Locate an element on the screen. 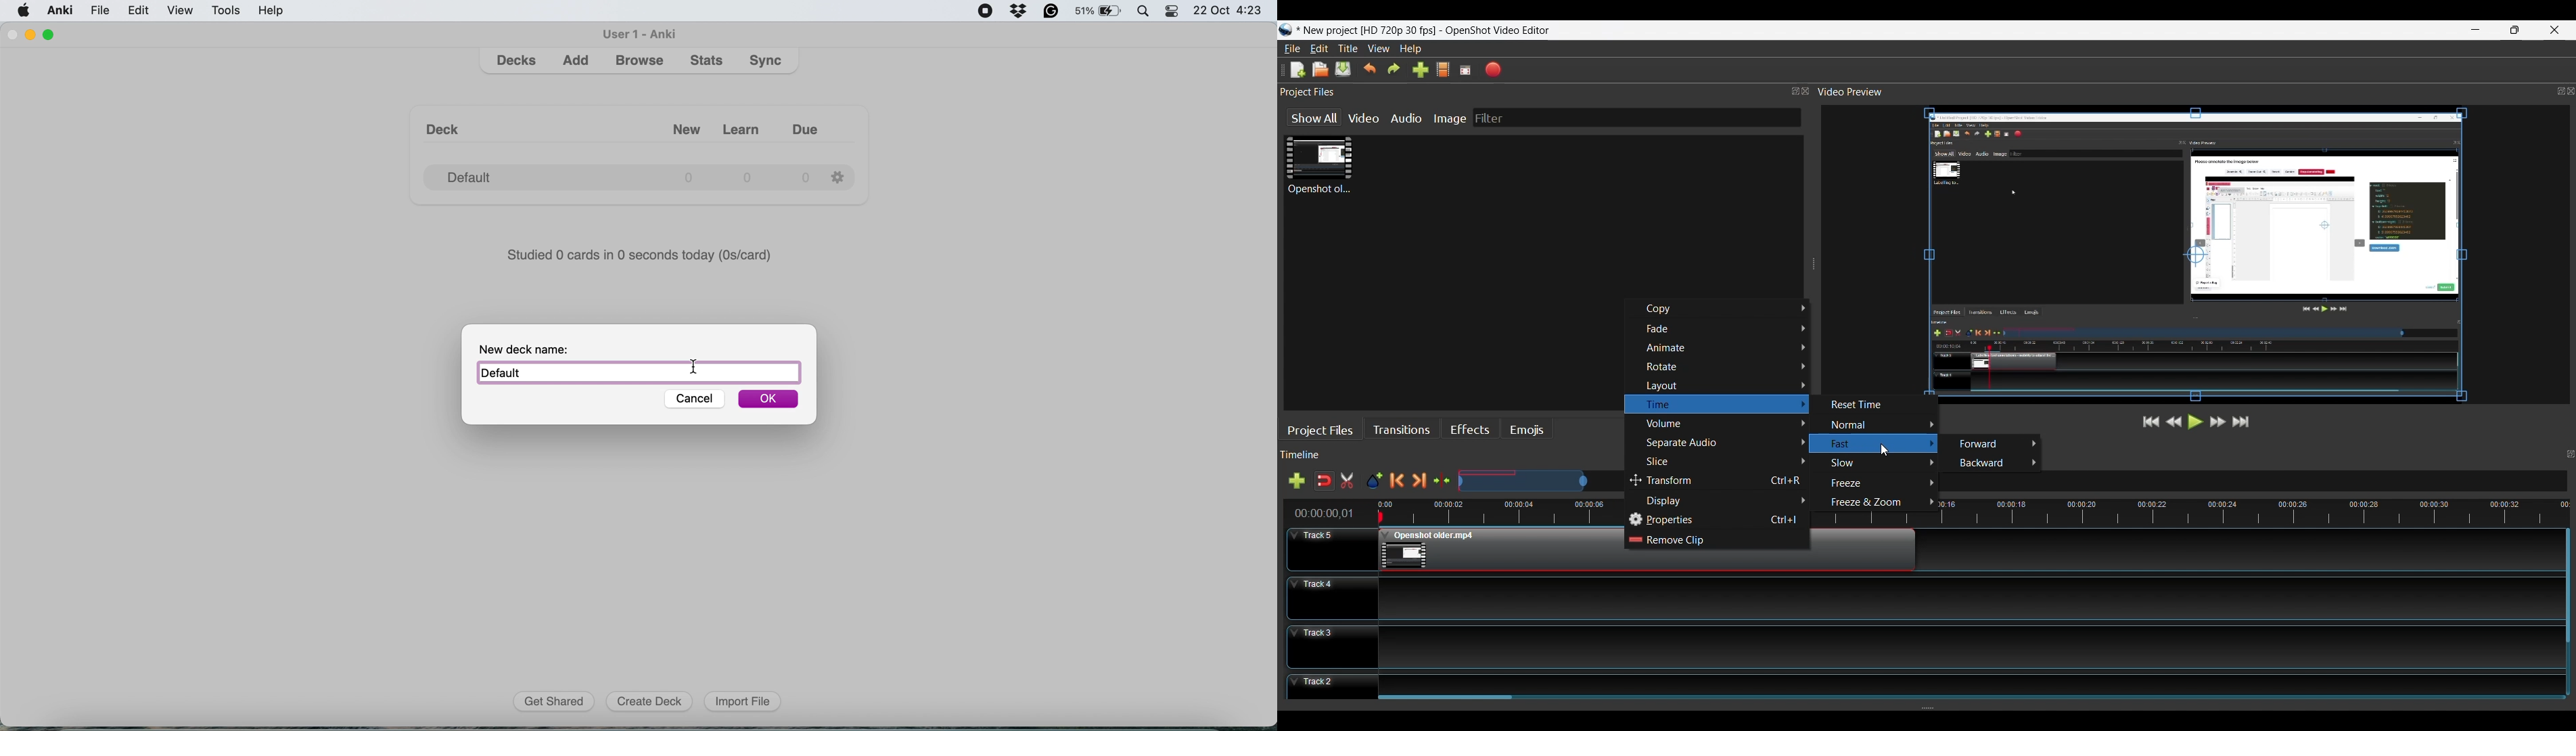 Image resolution: width=2576 pixels, height=756 pixels. control center is located at coordinates (1175, 14).